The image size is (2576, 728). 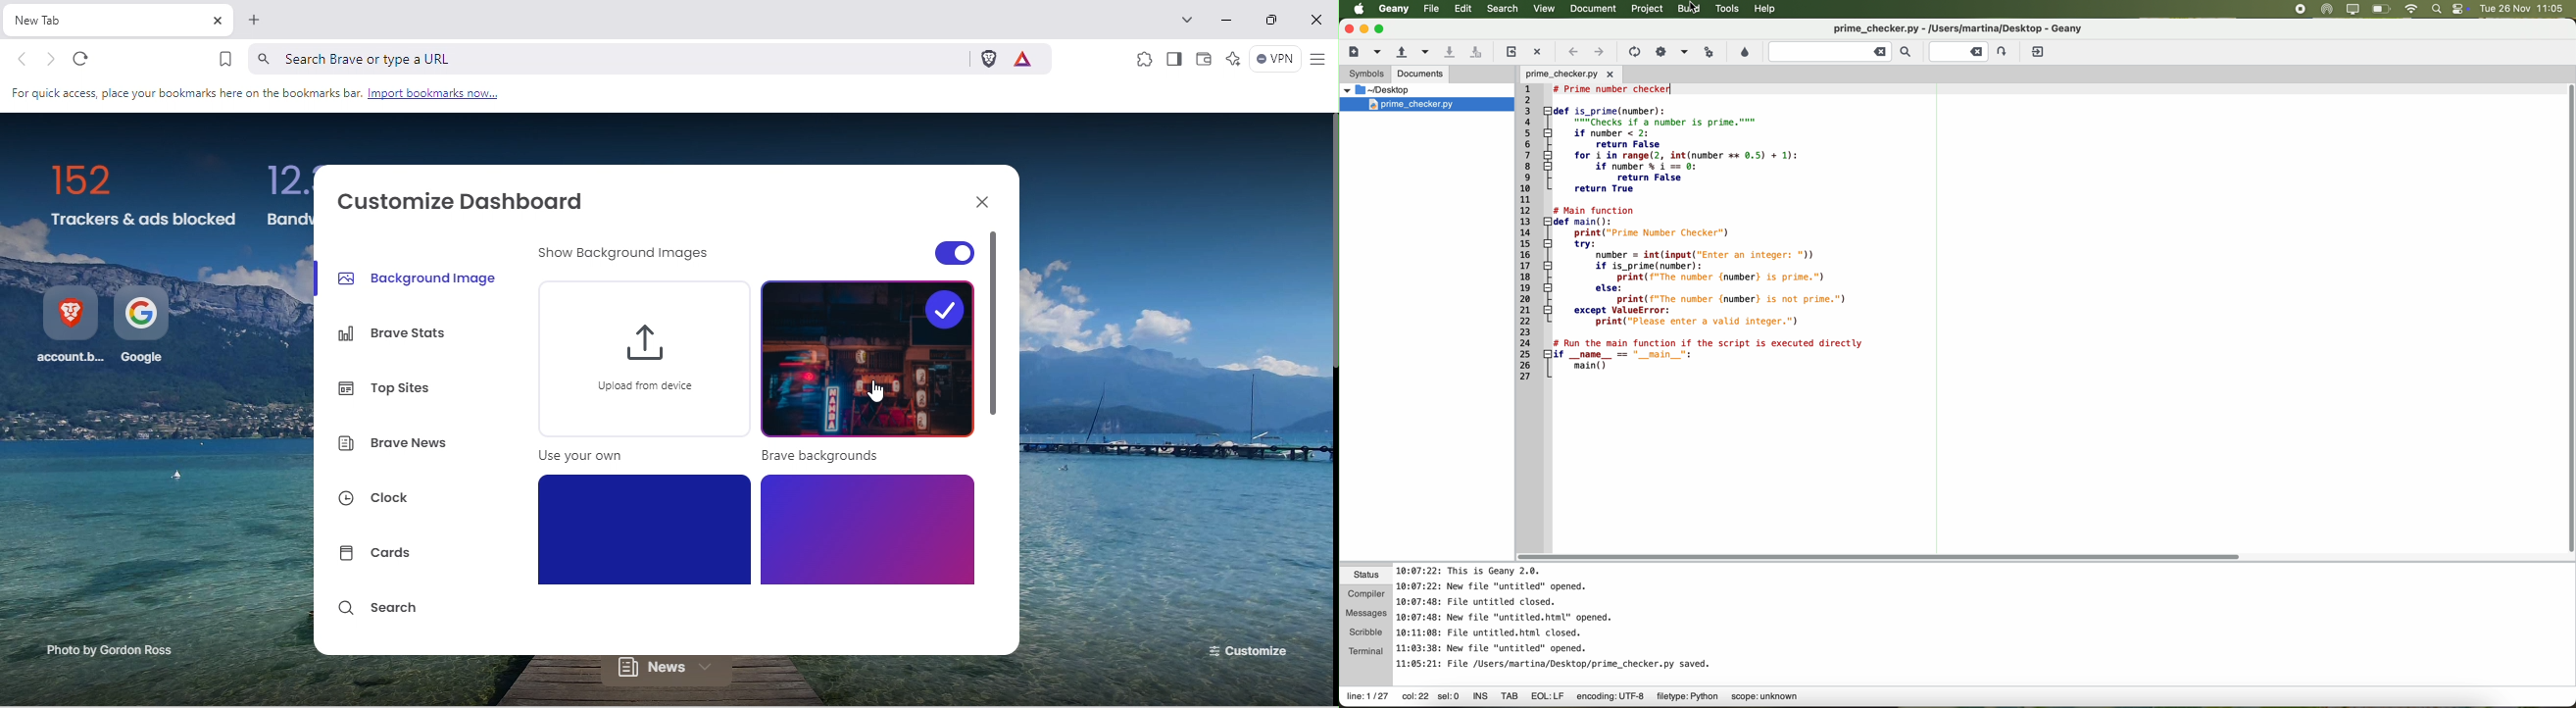 I want to click on Geany, so click(x=1393, y=9).